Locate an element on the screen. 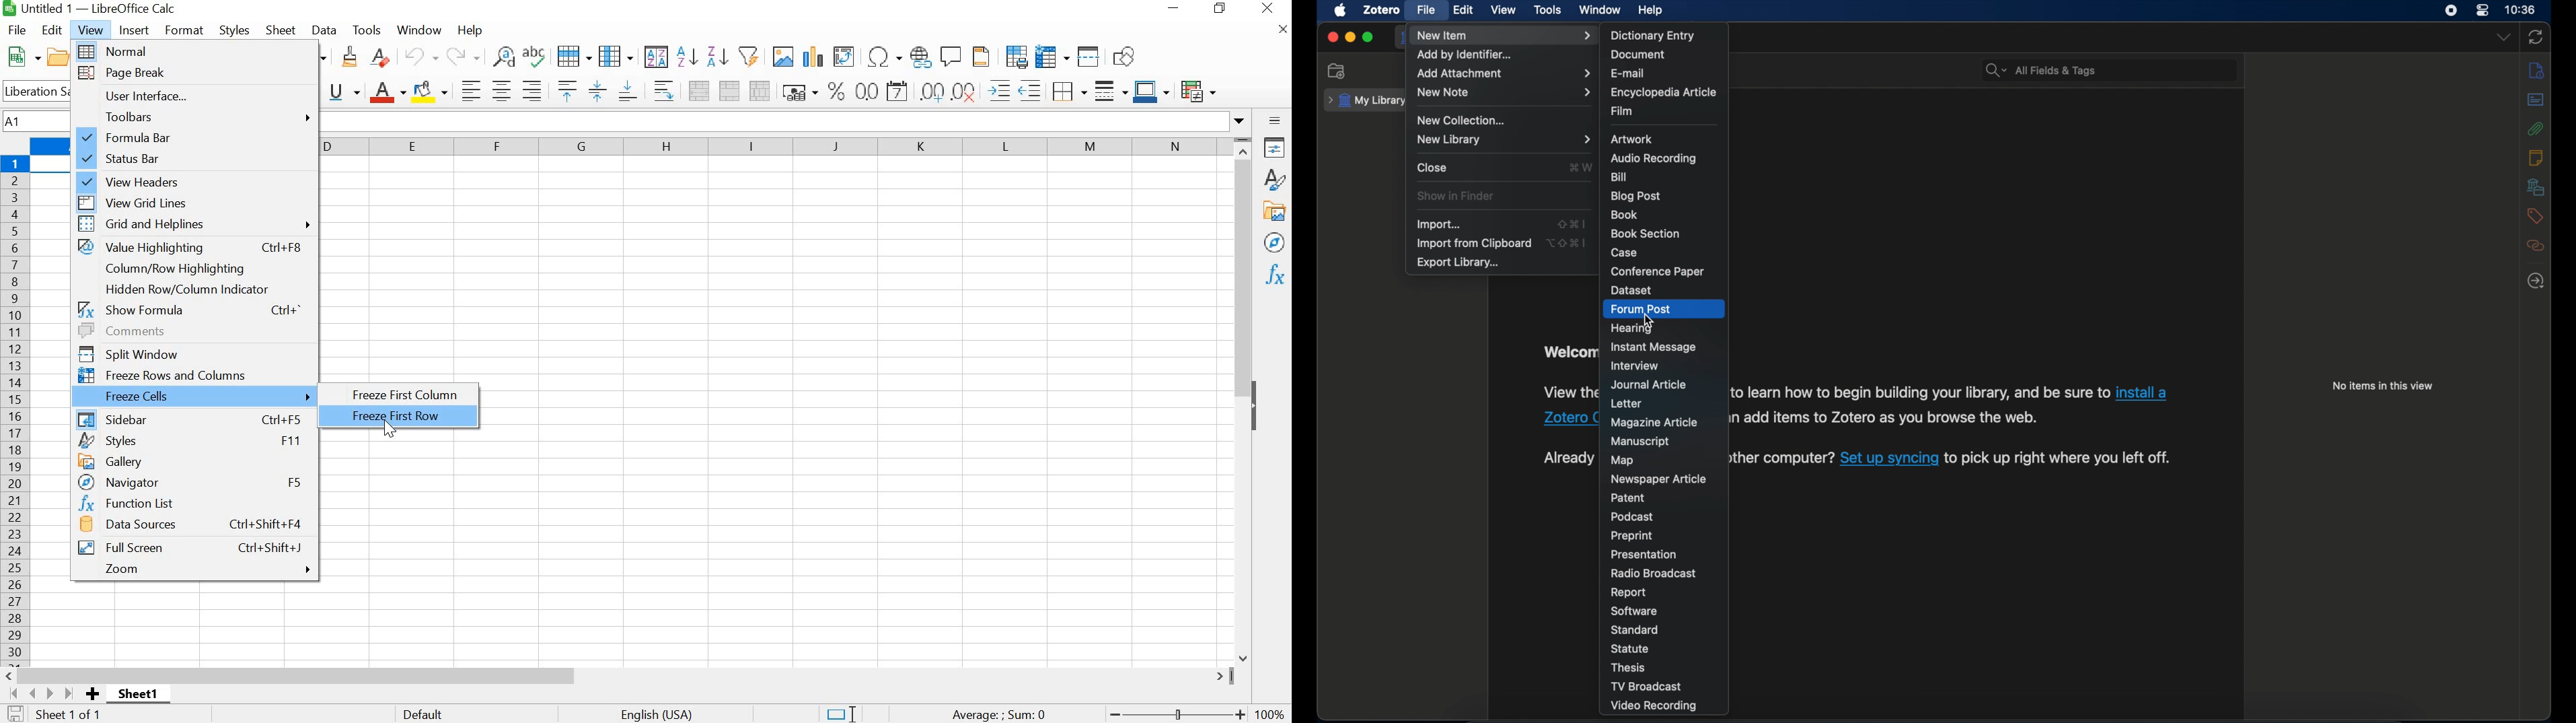  video recording is located at coordinates (1656, 707).